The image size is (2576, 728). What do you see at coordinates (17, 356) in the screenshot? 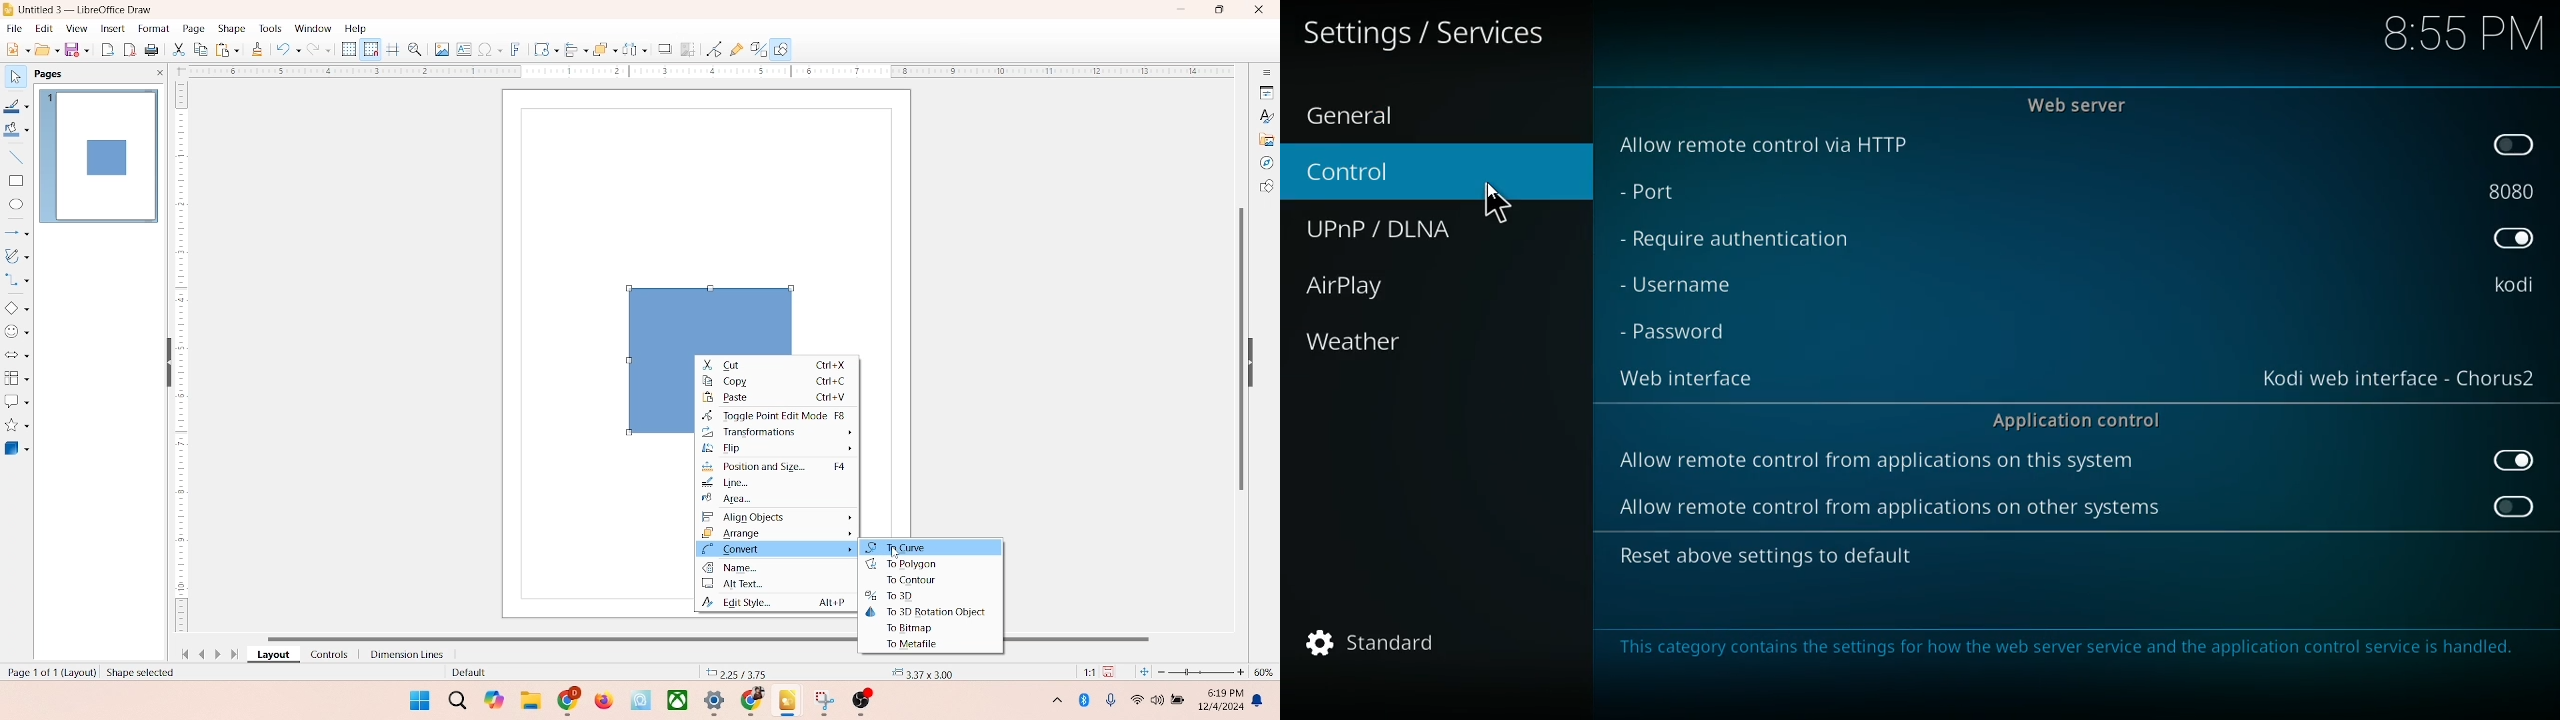
I see `block arrow` at bounding box center [17, 356].